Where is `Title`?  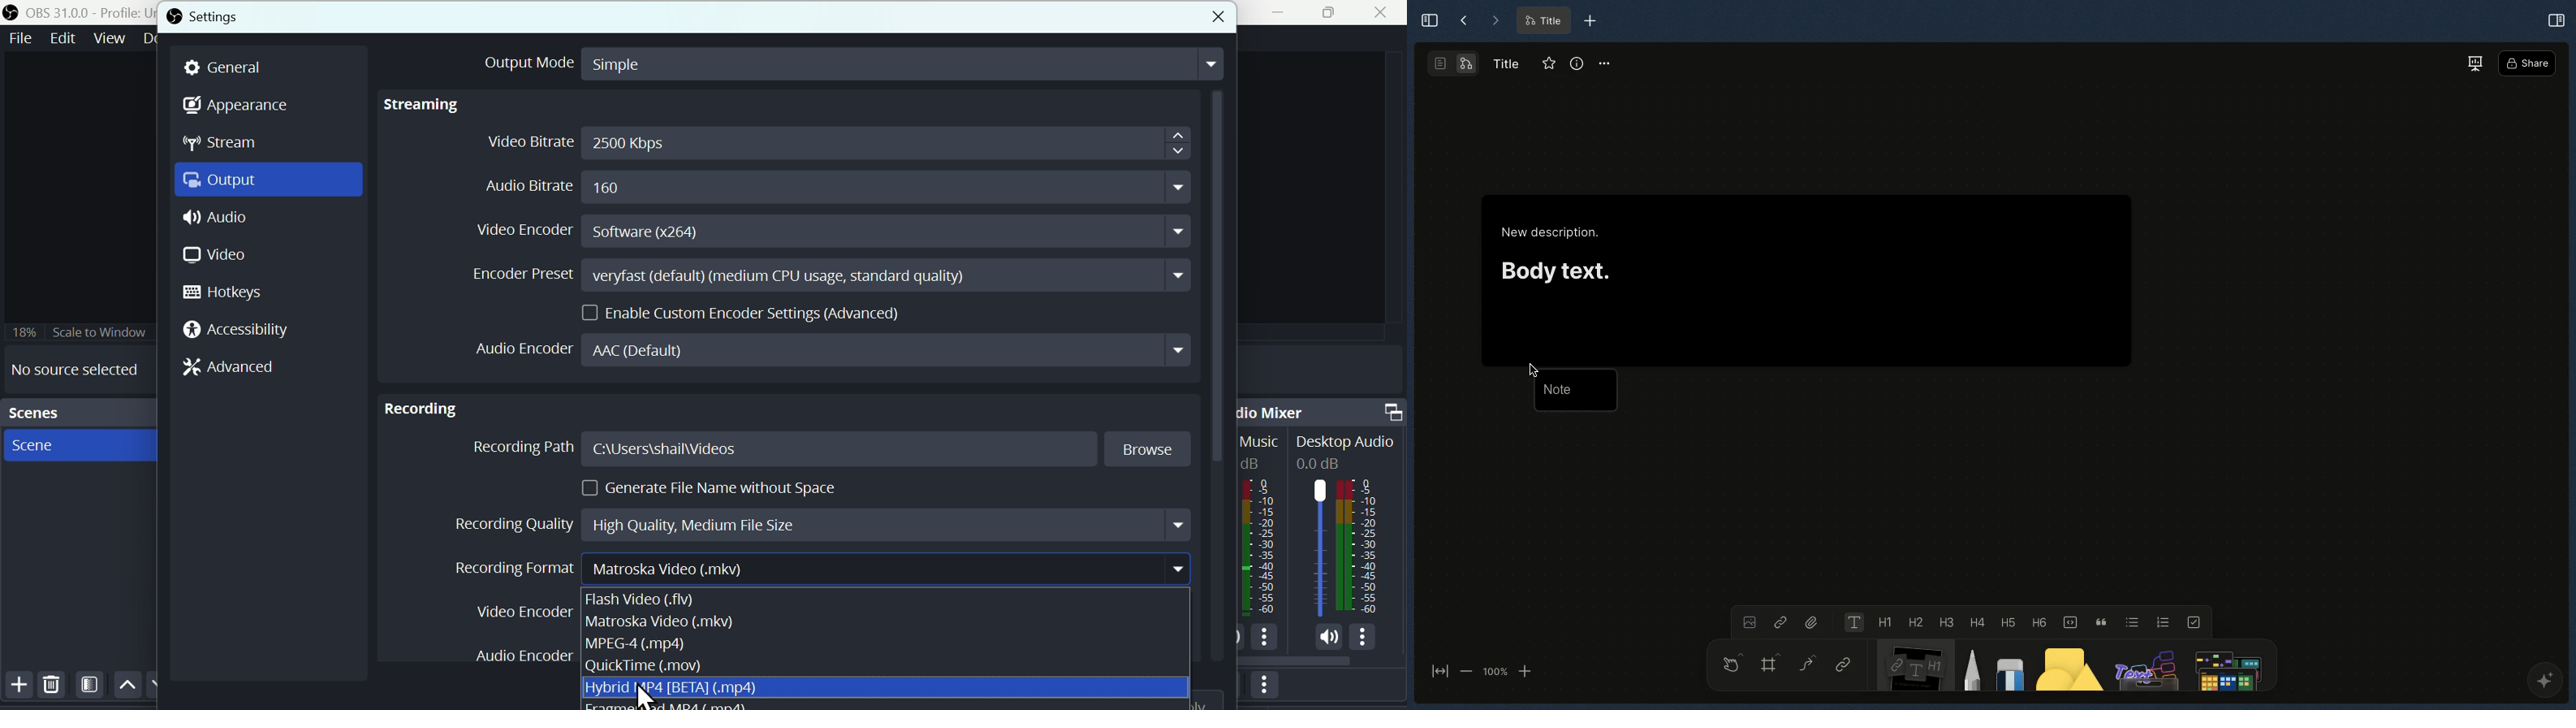 Title is located at coordinates (1504, 63).